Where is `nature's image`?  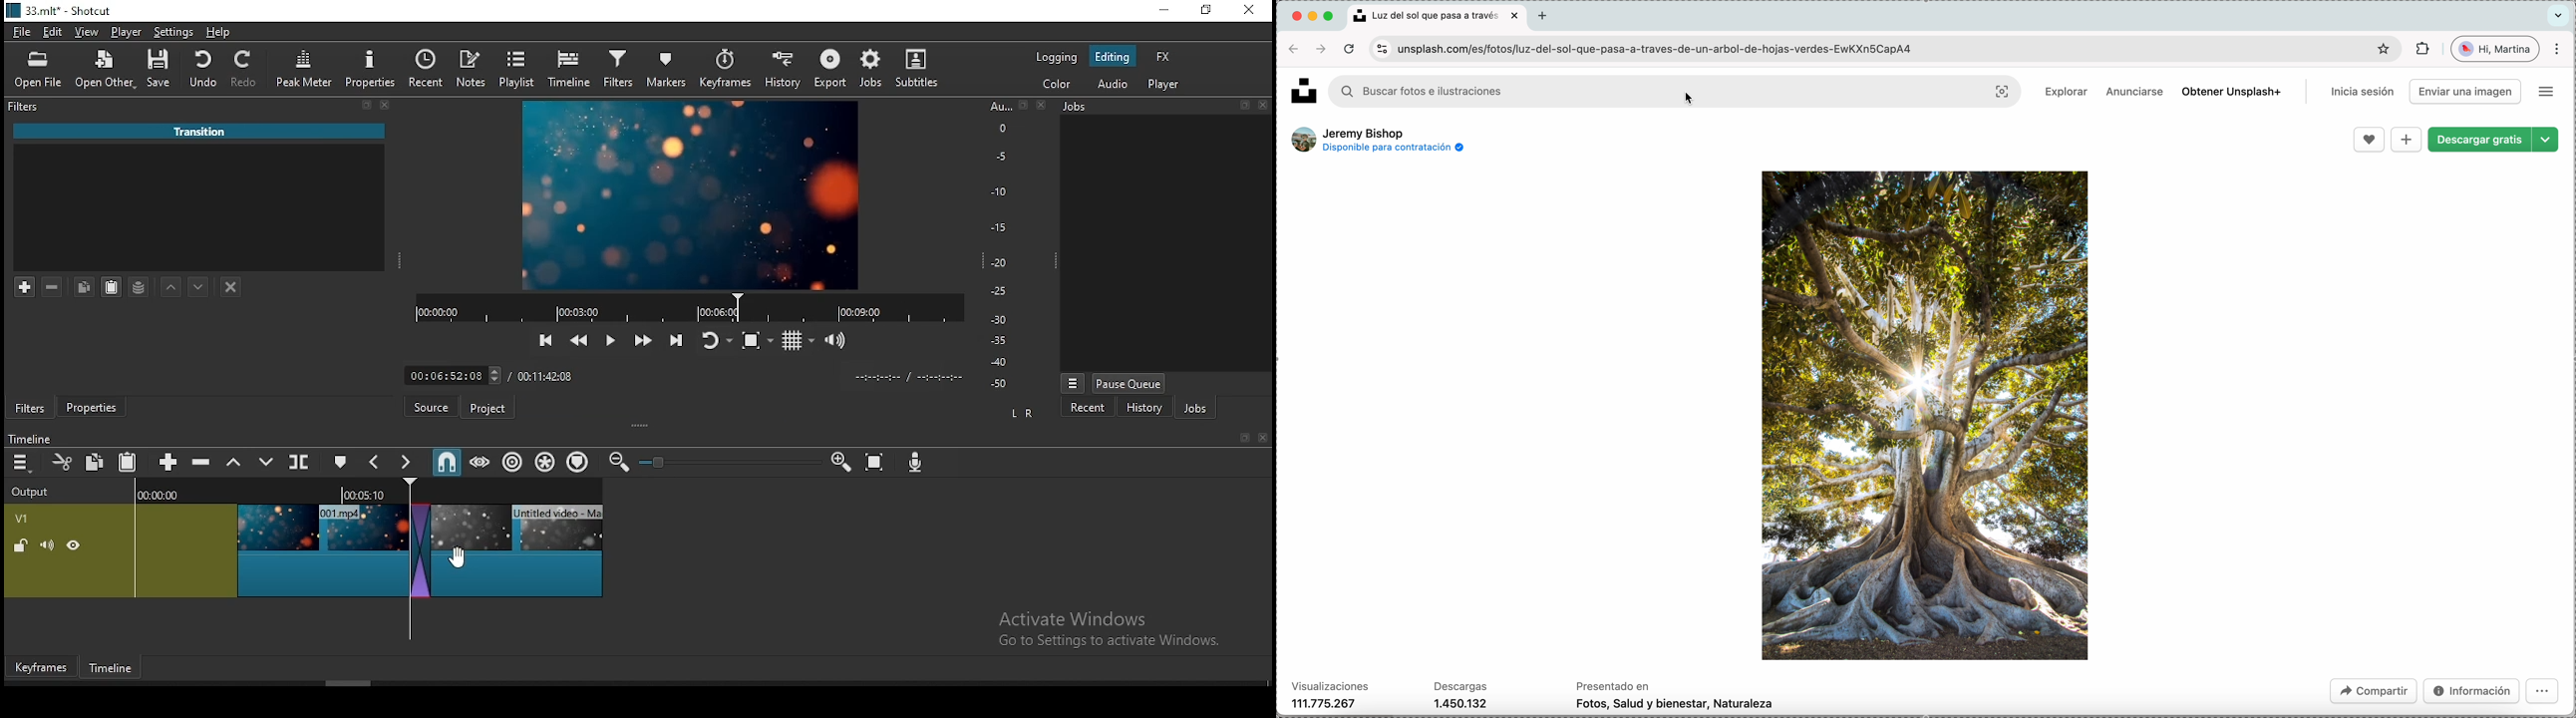 nature's image is located at coordinates (1926, 414).